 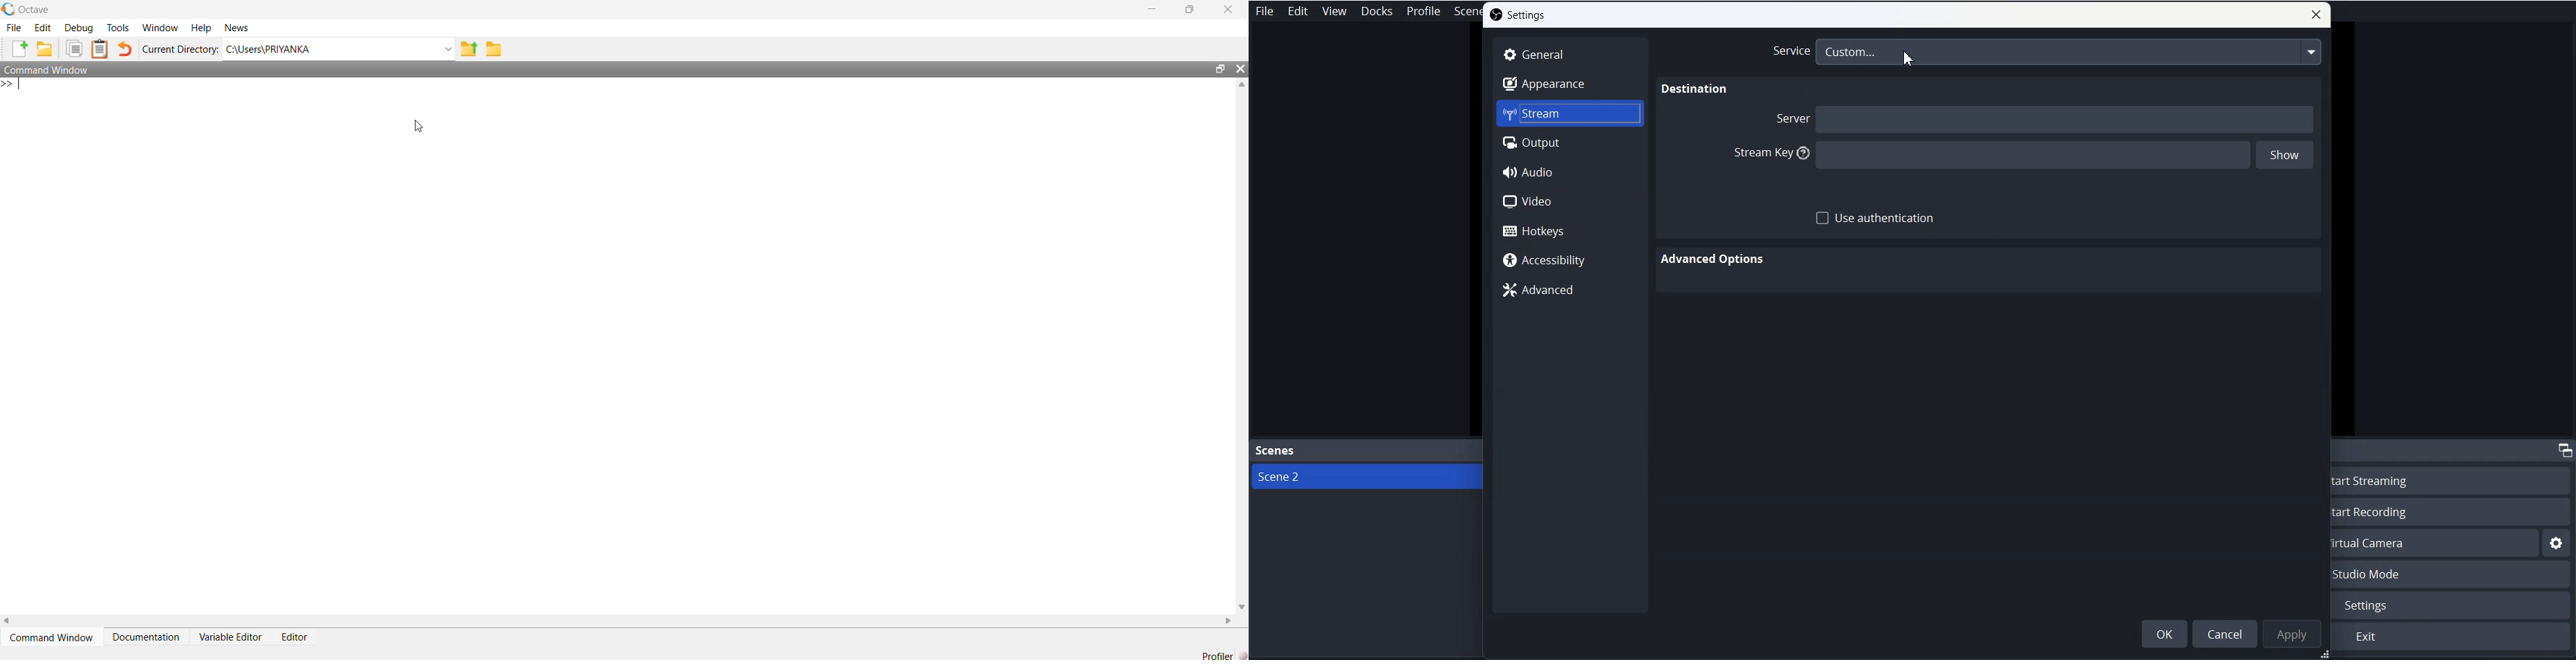 I want to click on Apply, so click(x=2293, y=634).